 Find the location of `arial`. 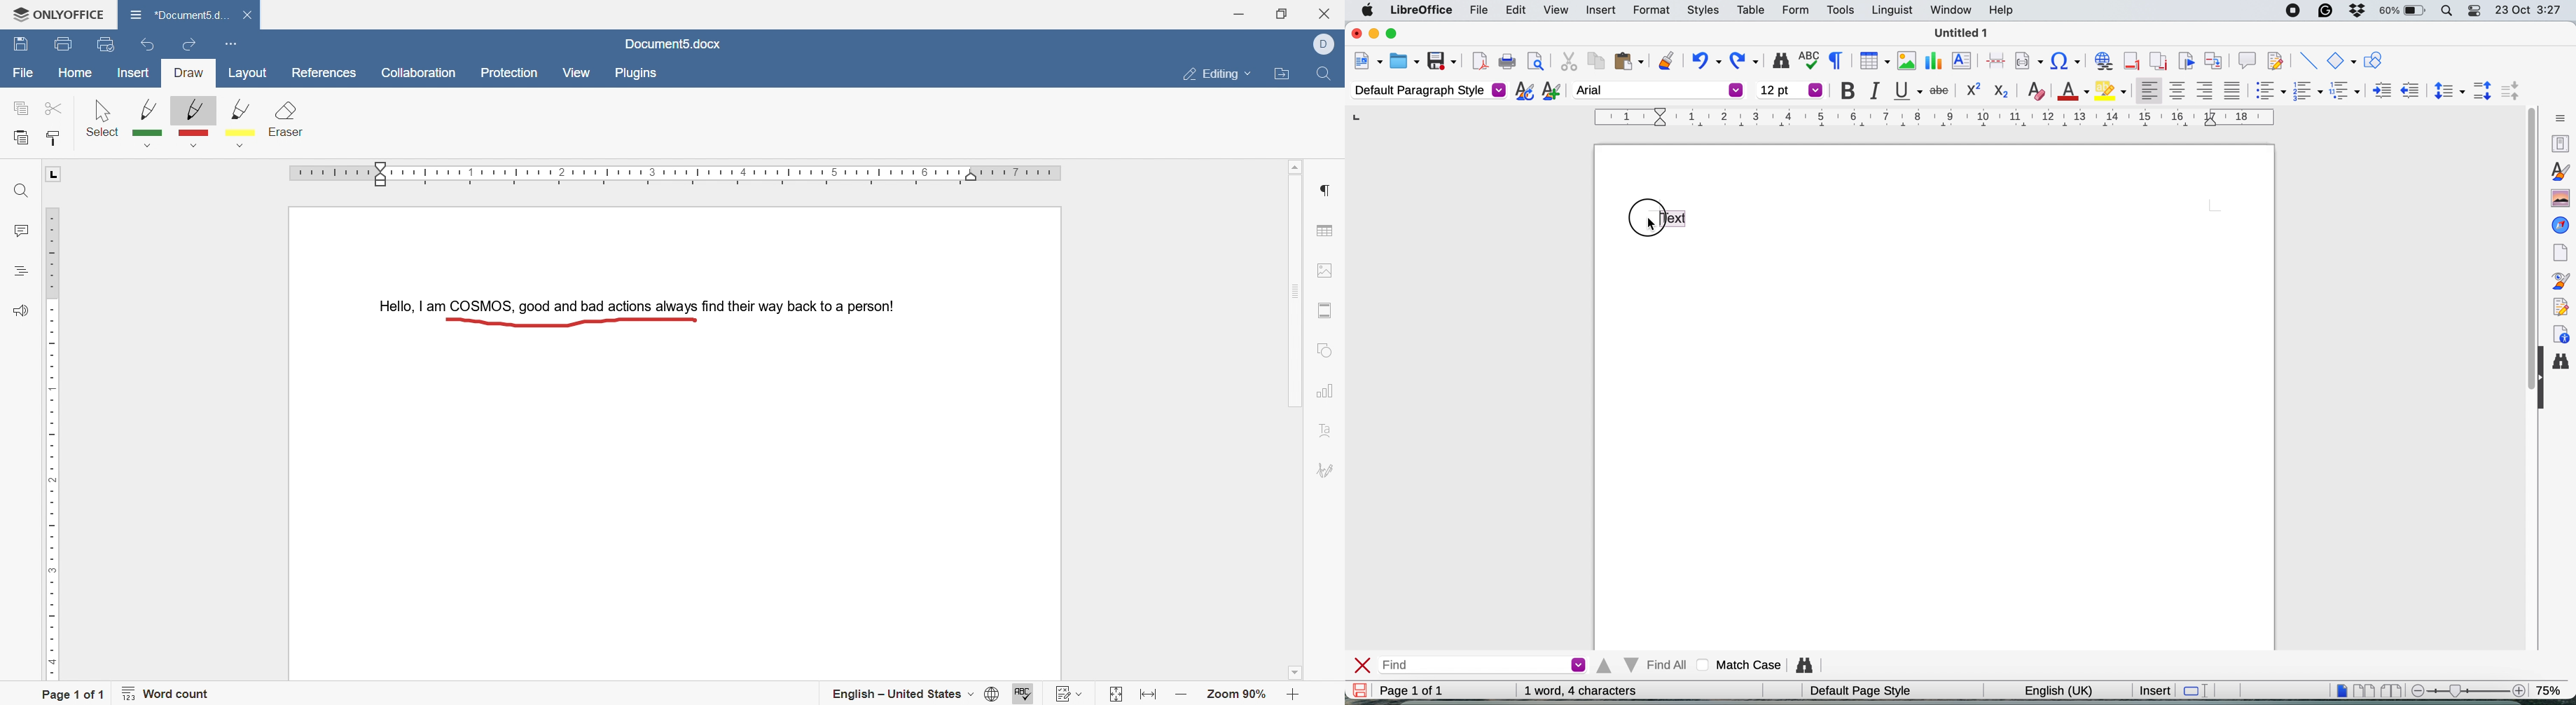

arial is located at coordinates (1659, 90).